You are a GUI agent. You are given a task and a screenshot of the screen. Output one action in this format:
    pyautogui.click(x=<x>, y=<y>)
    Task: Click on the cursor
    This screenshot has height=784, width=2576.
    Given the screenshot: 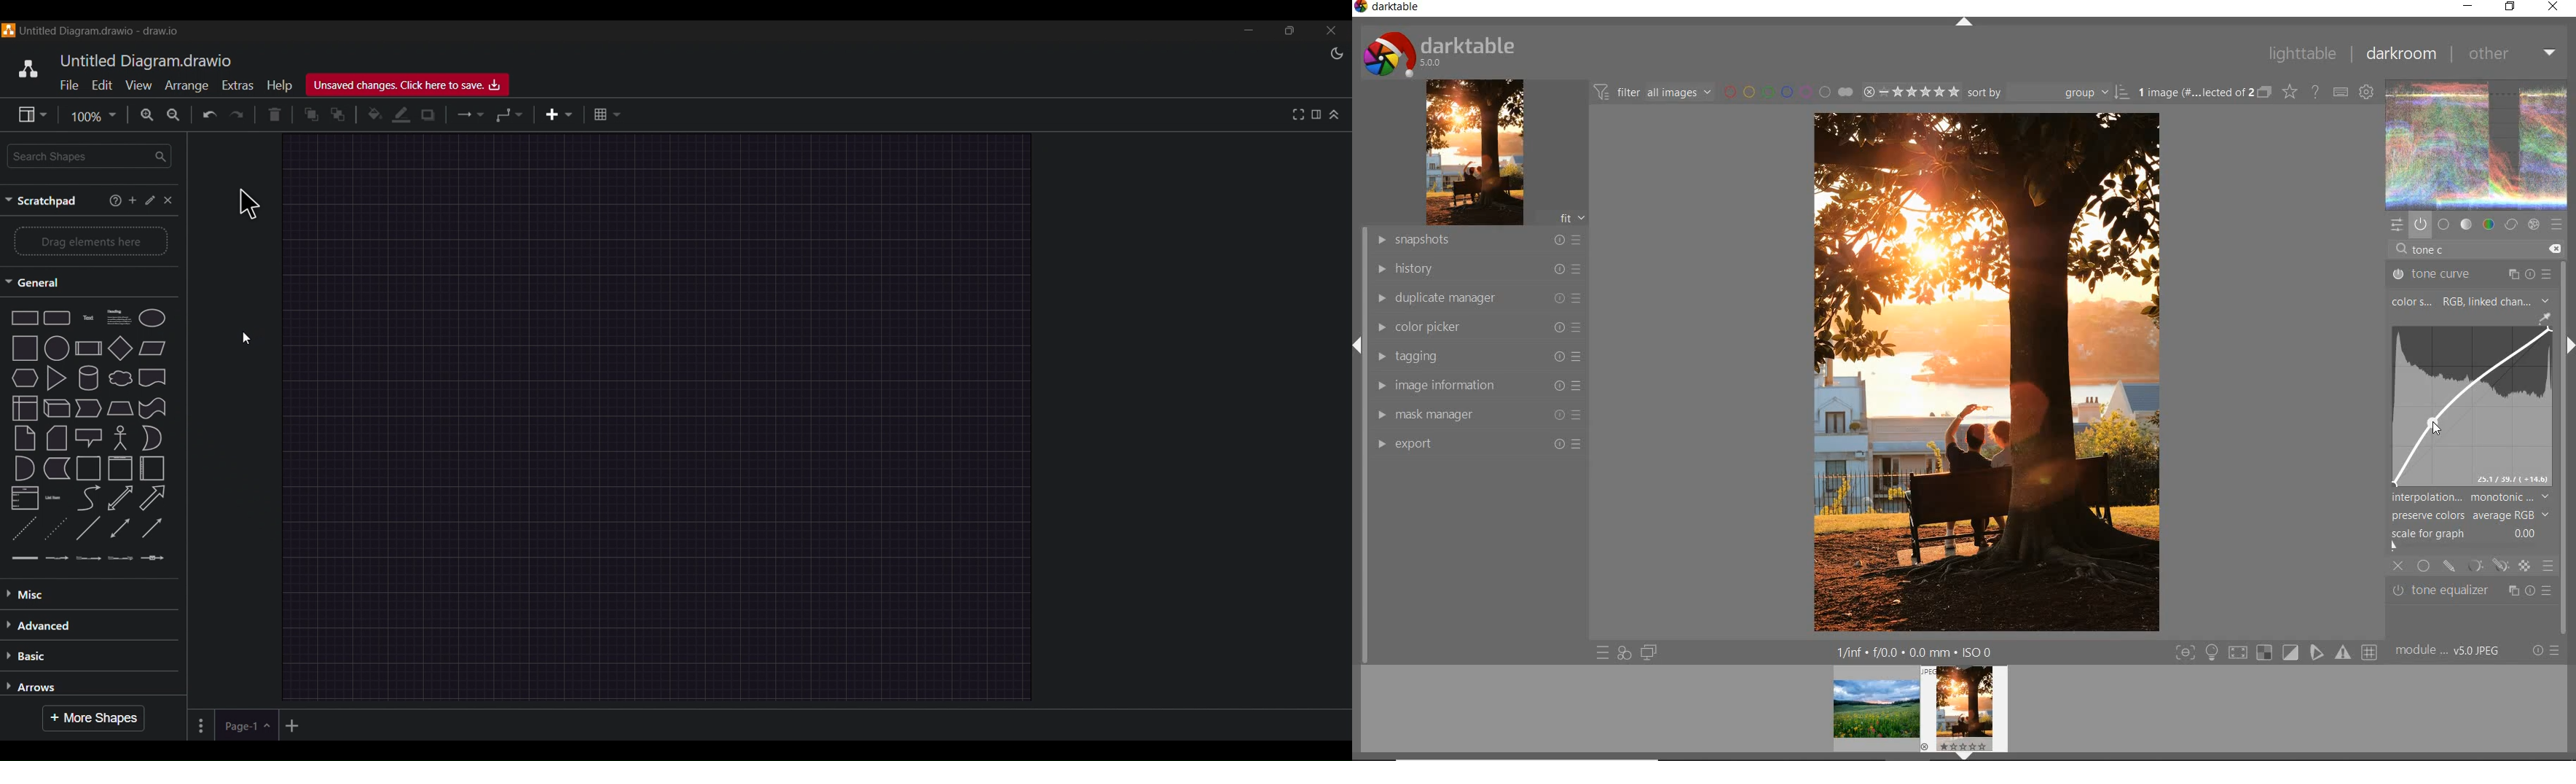 What is the action you would take?
    pyautogui.click(x=248, y=204)
    